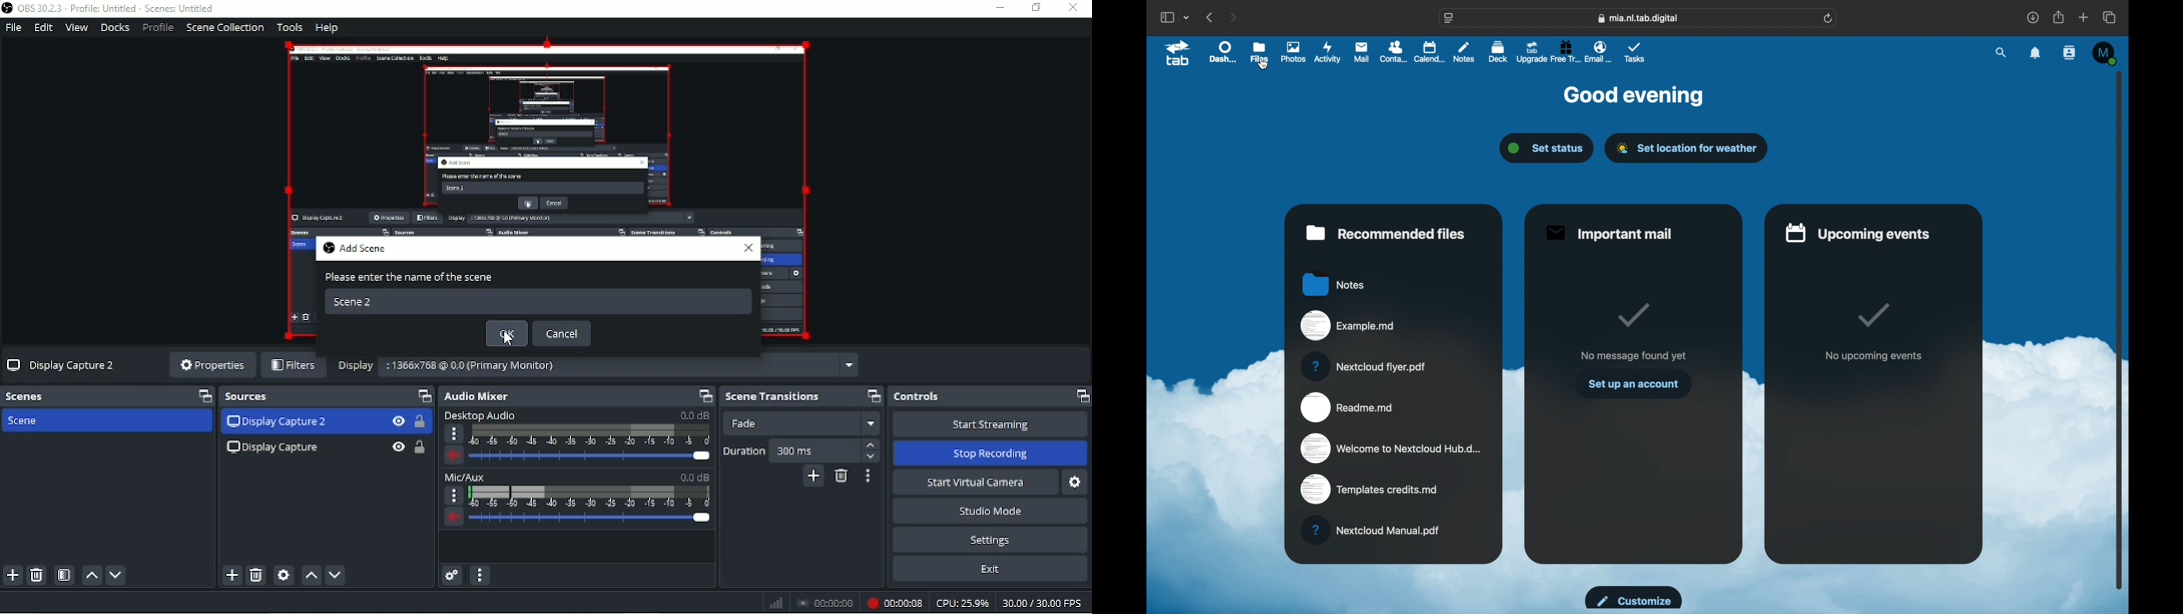 This screenshot has width=2184, height=616. Describe the element at coordinates (311, 576) in the screenshot. I see `Move source(s) up` at that location.